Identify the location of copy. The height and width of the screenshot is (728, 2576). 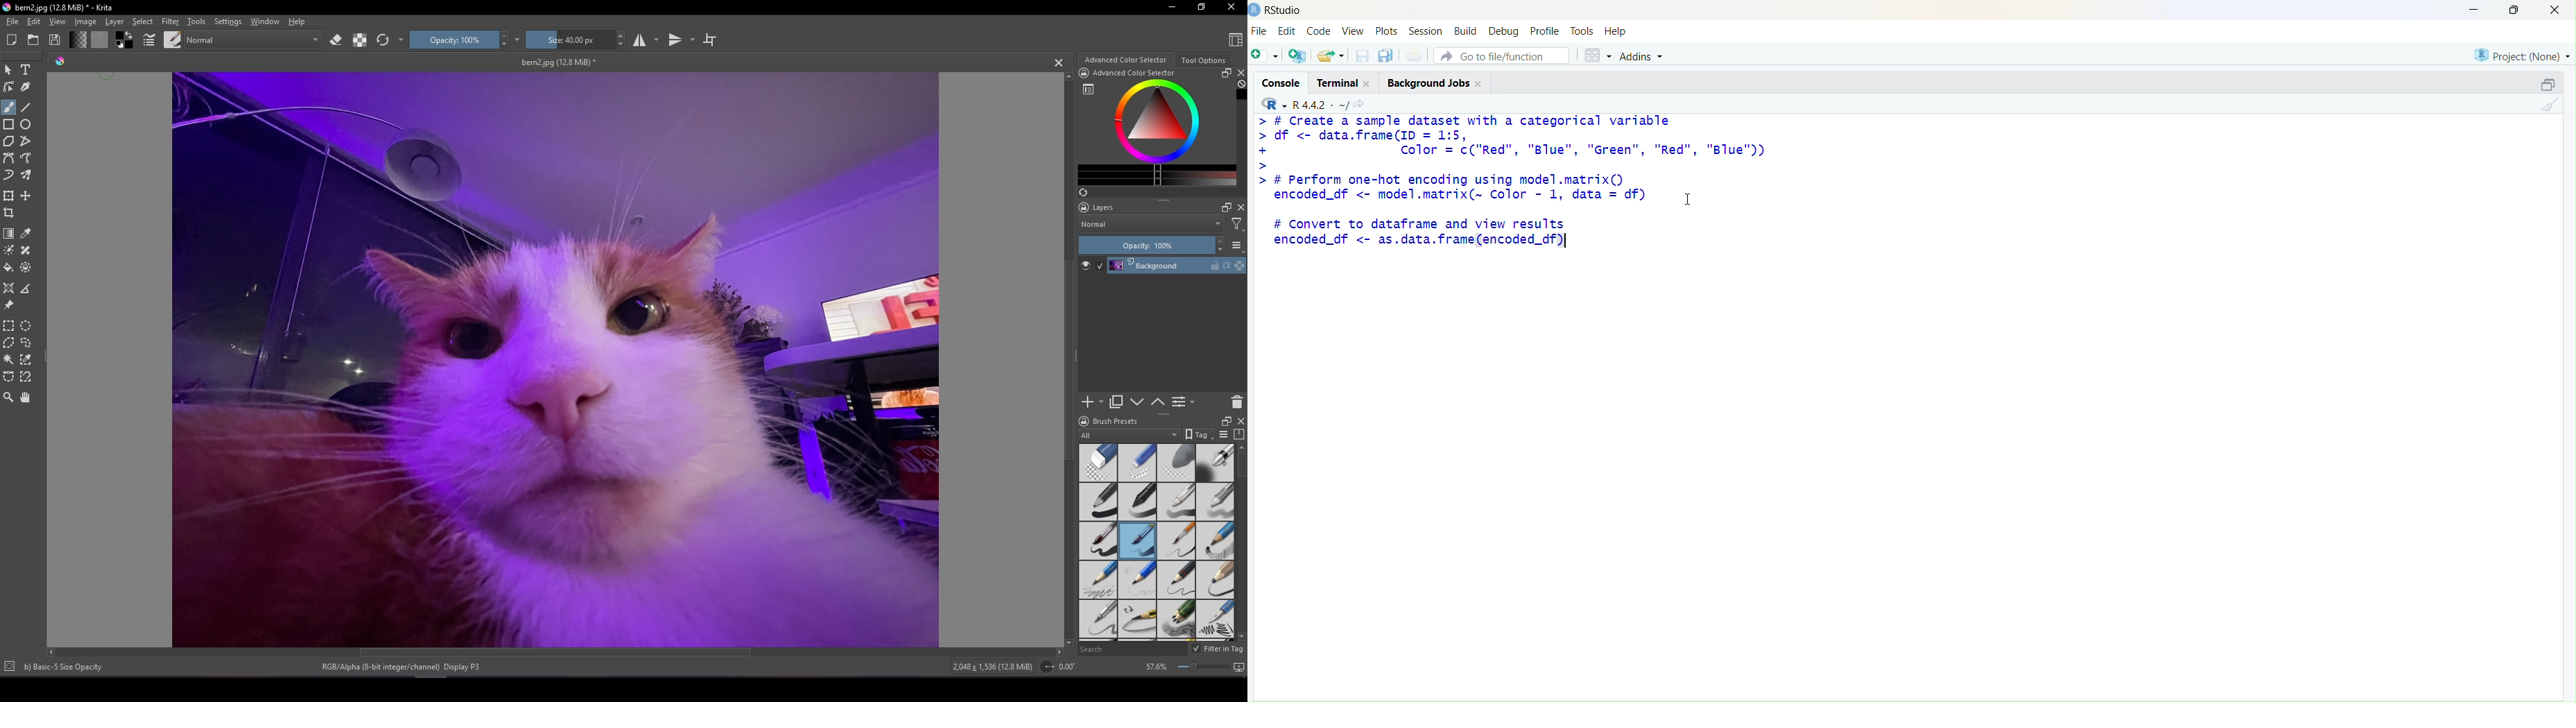
(1386, 55).